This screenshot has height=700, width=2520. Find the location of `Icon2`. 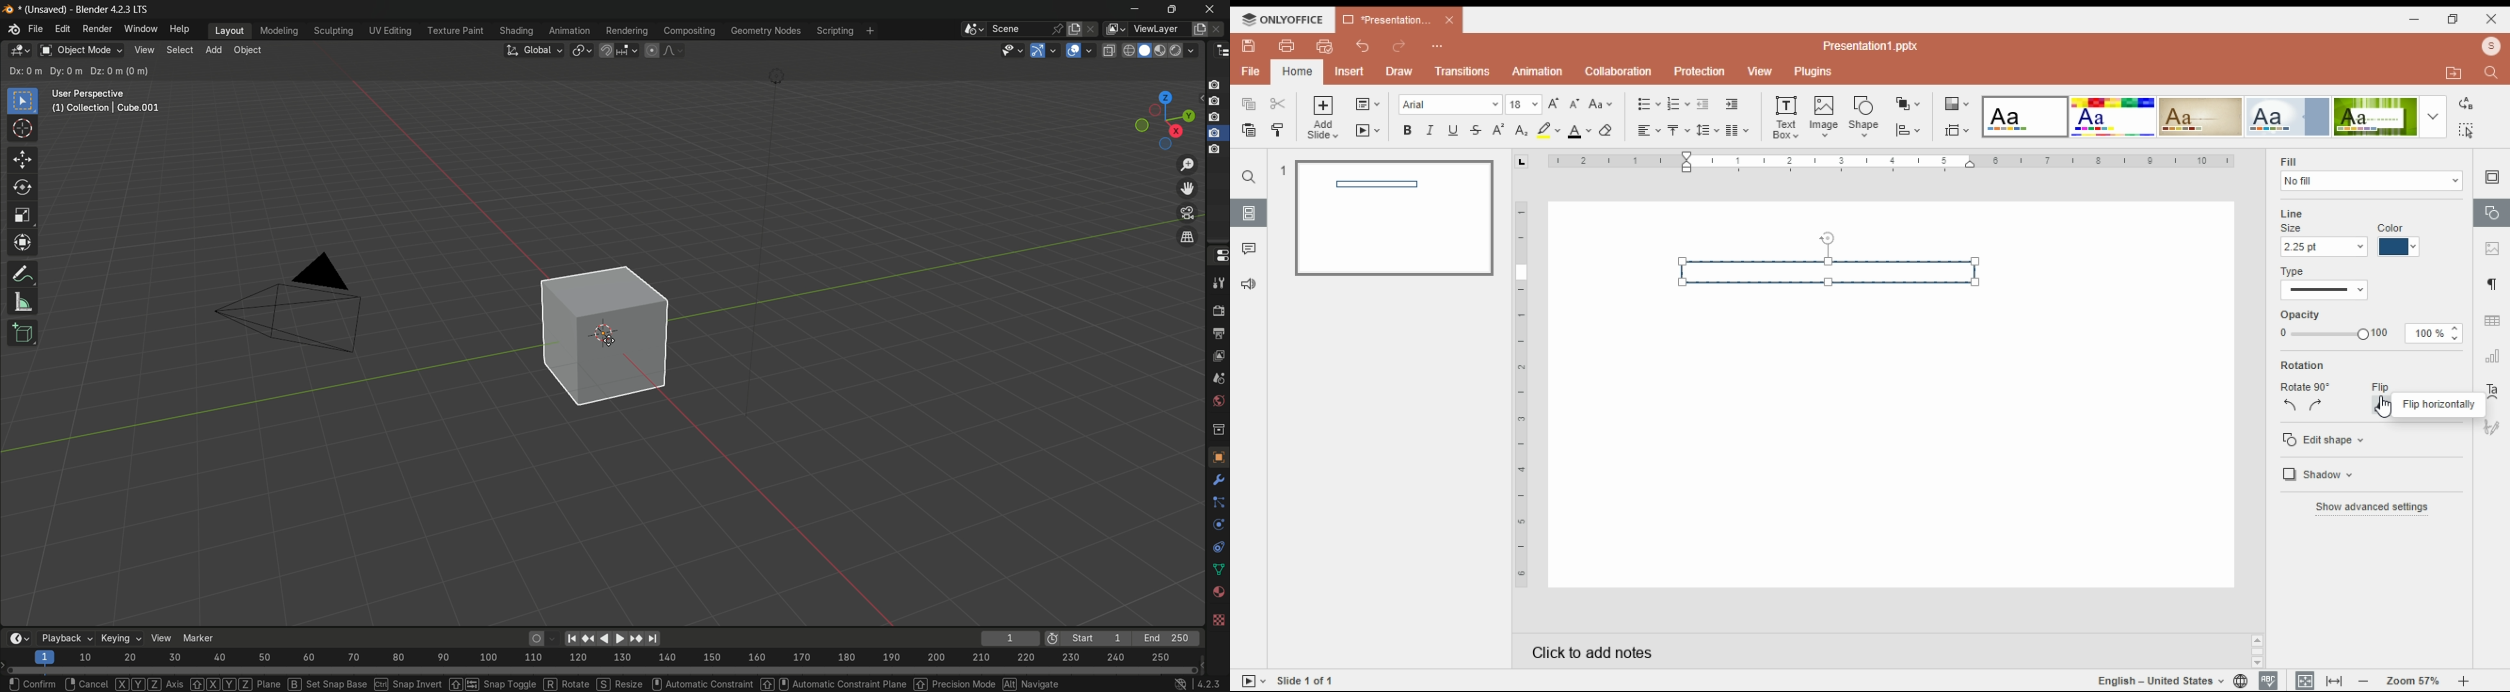

Icon2 is located at coordinates (1215, 103).